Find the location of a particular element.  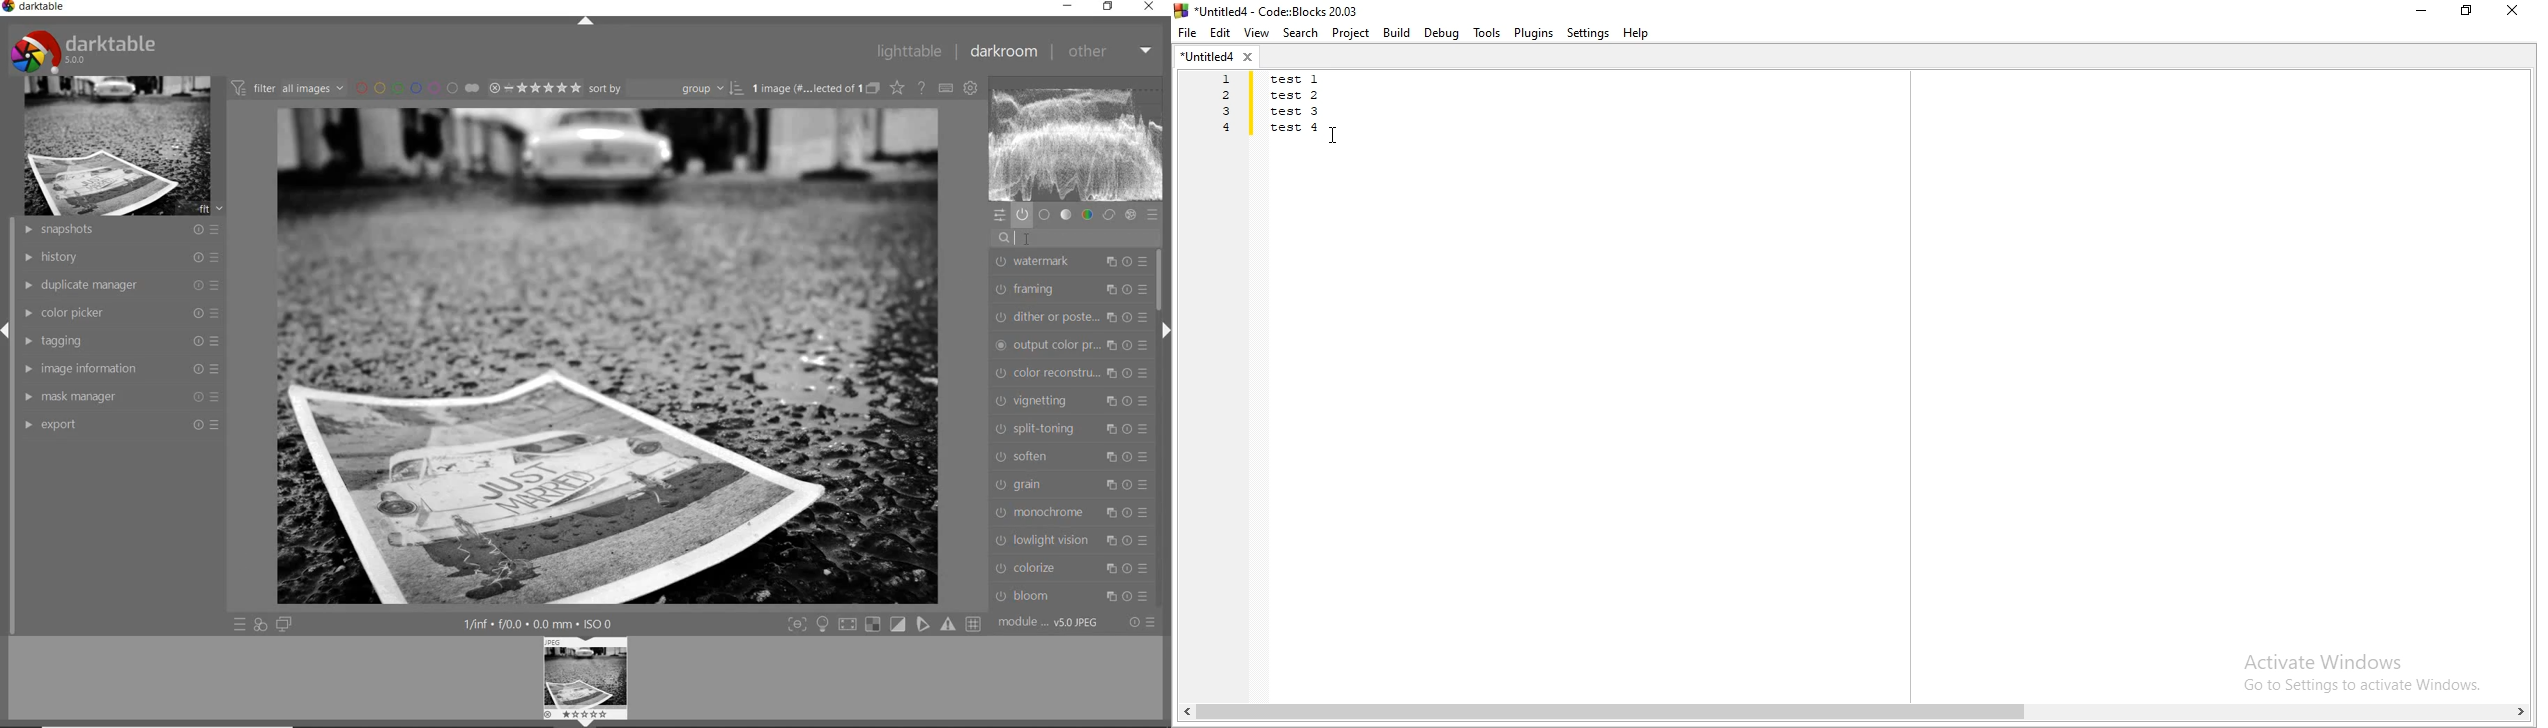

selected images is located at coordinates (807, 89).